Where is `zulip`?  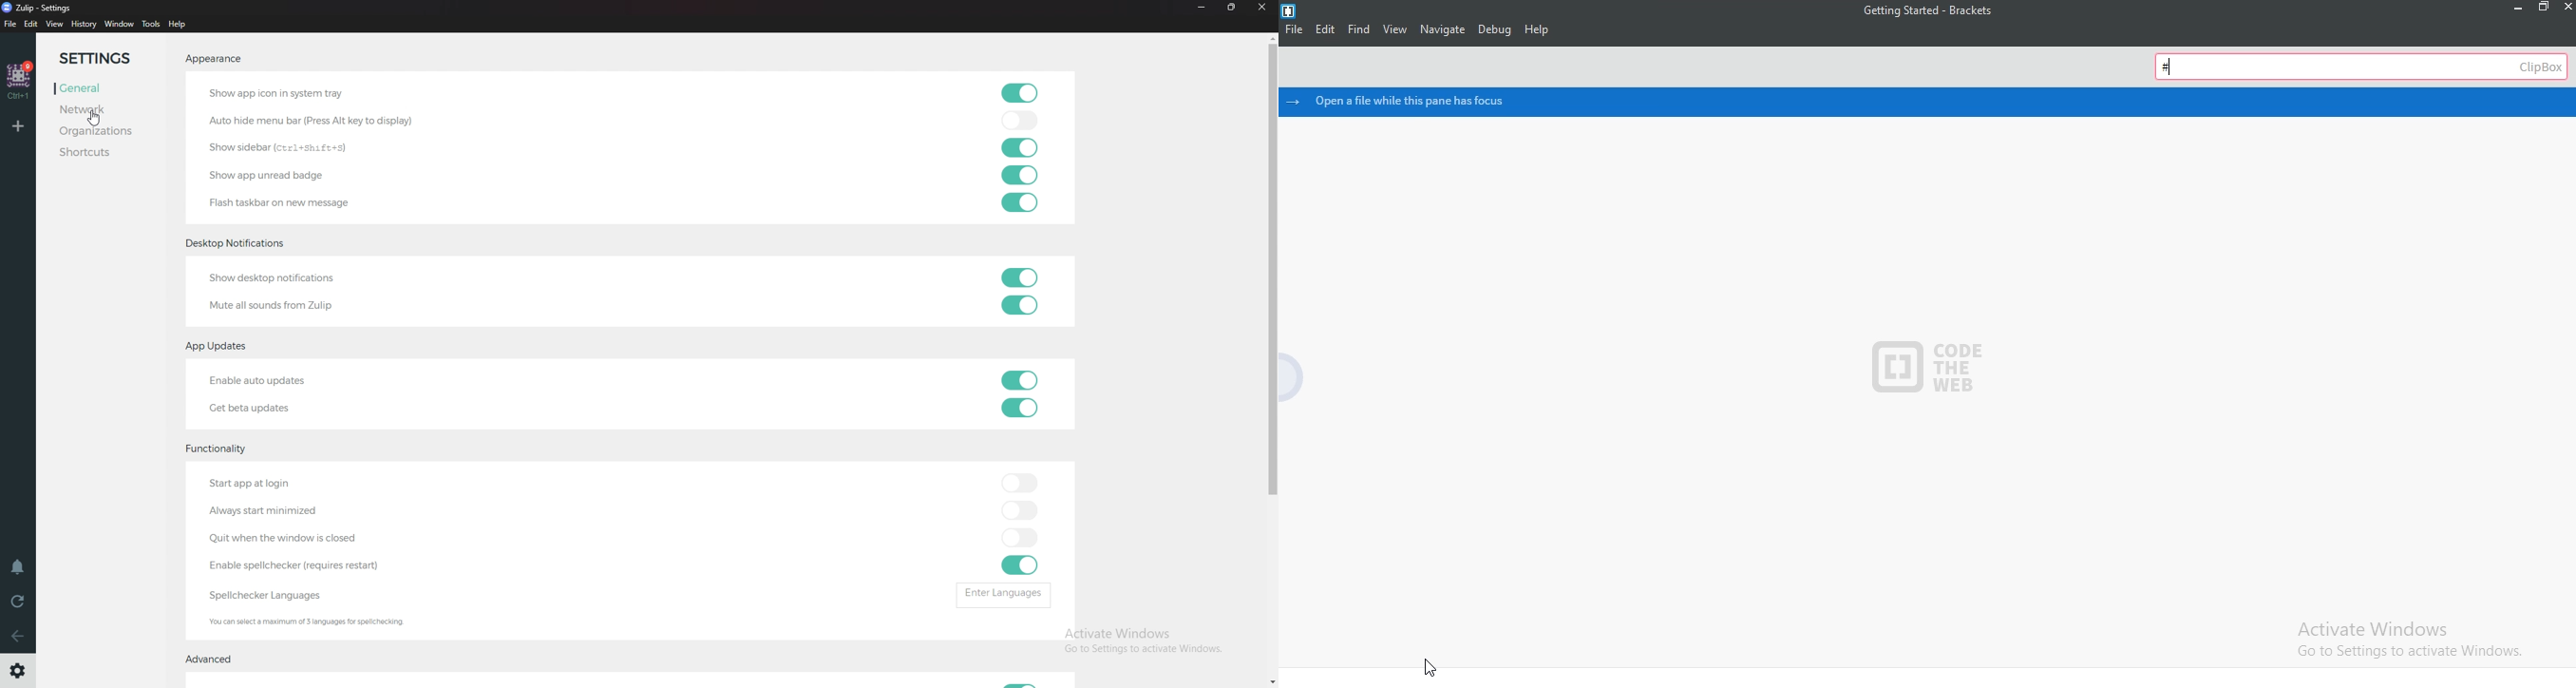 zulip is located at coordinates (33, 7).